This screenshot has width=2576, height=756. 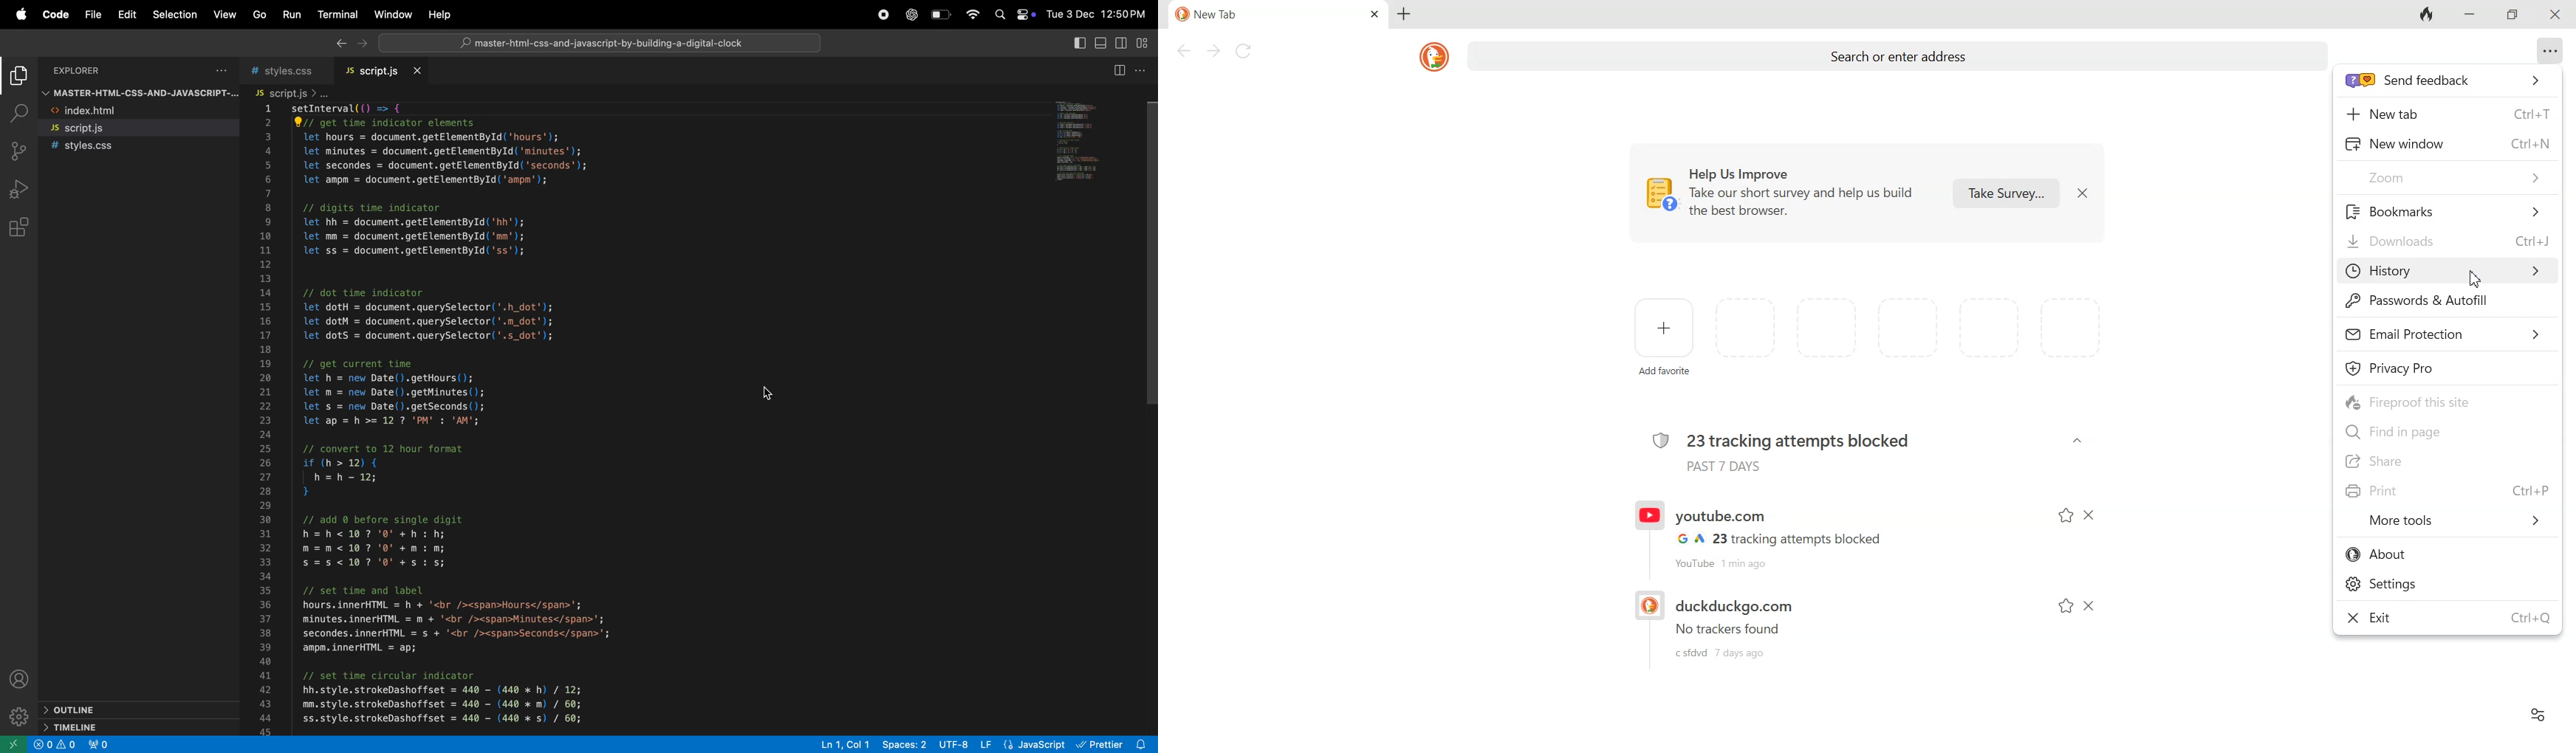 I want to click on Password & Autofill, so click(x=2420, y=302).